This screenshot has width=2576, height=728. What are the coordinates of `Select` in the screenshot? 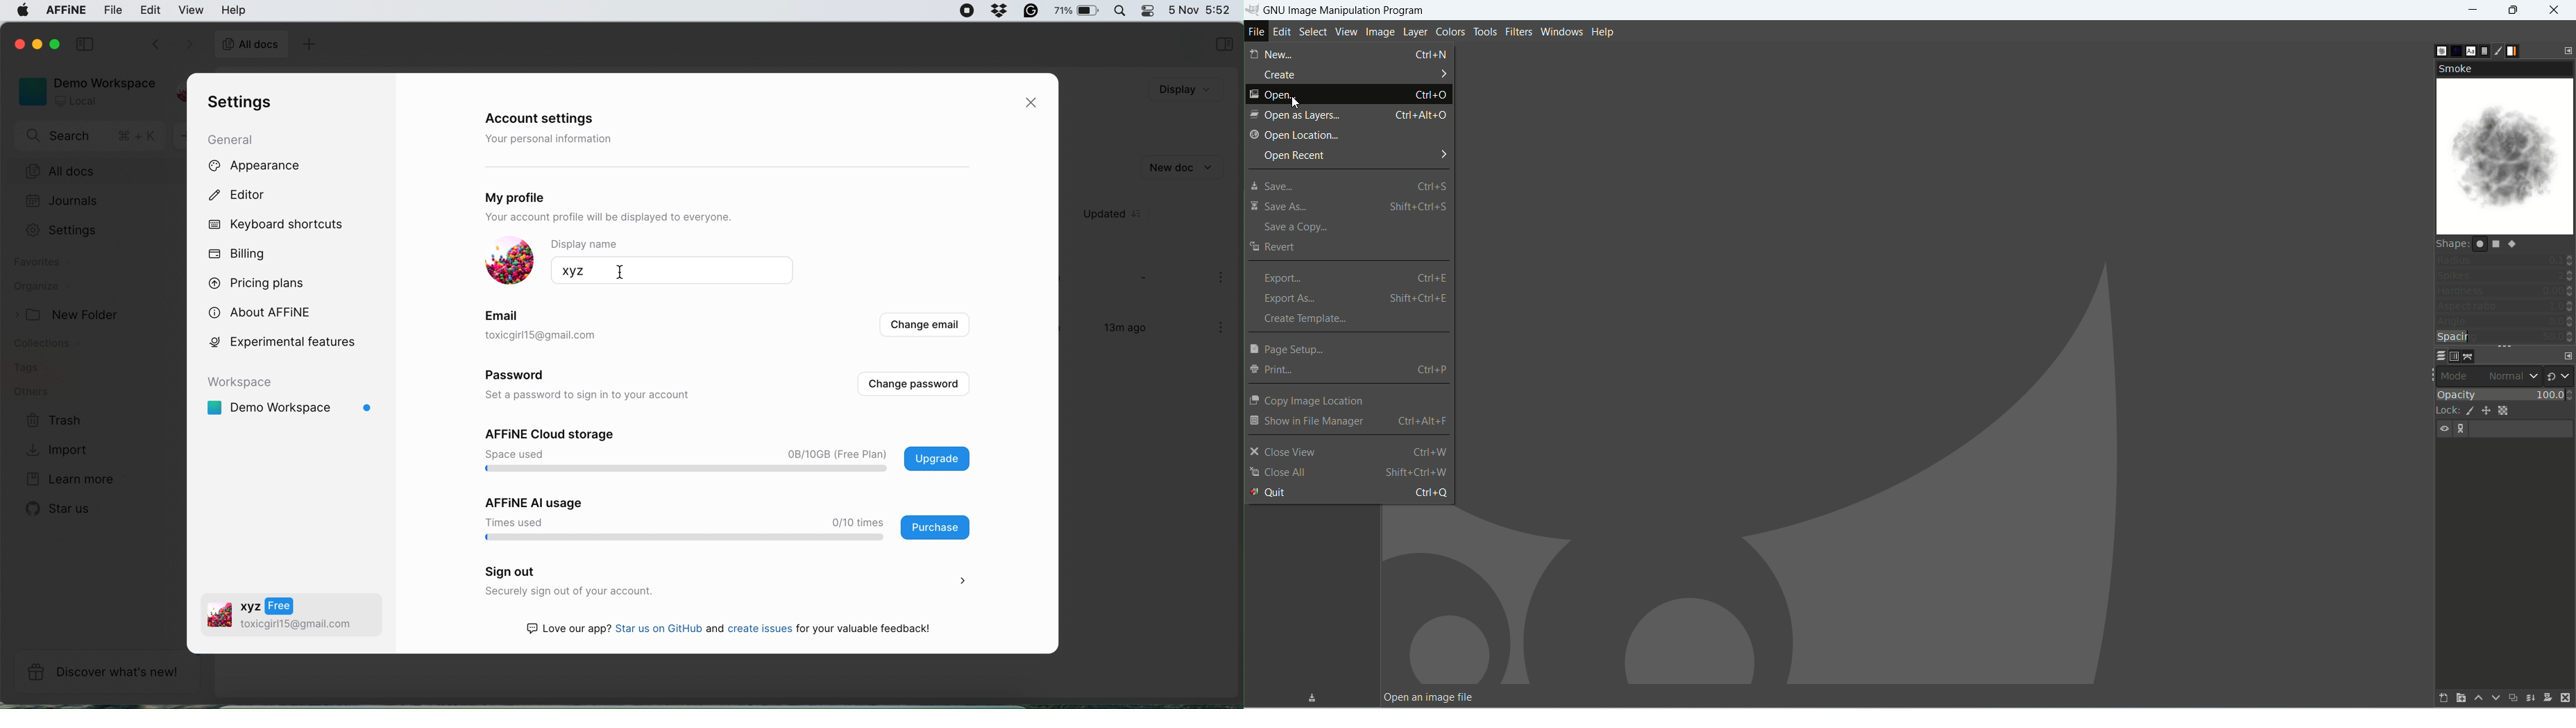 It's located at (1313, 31).